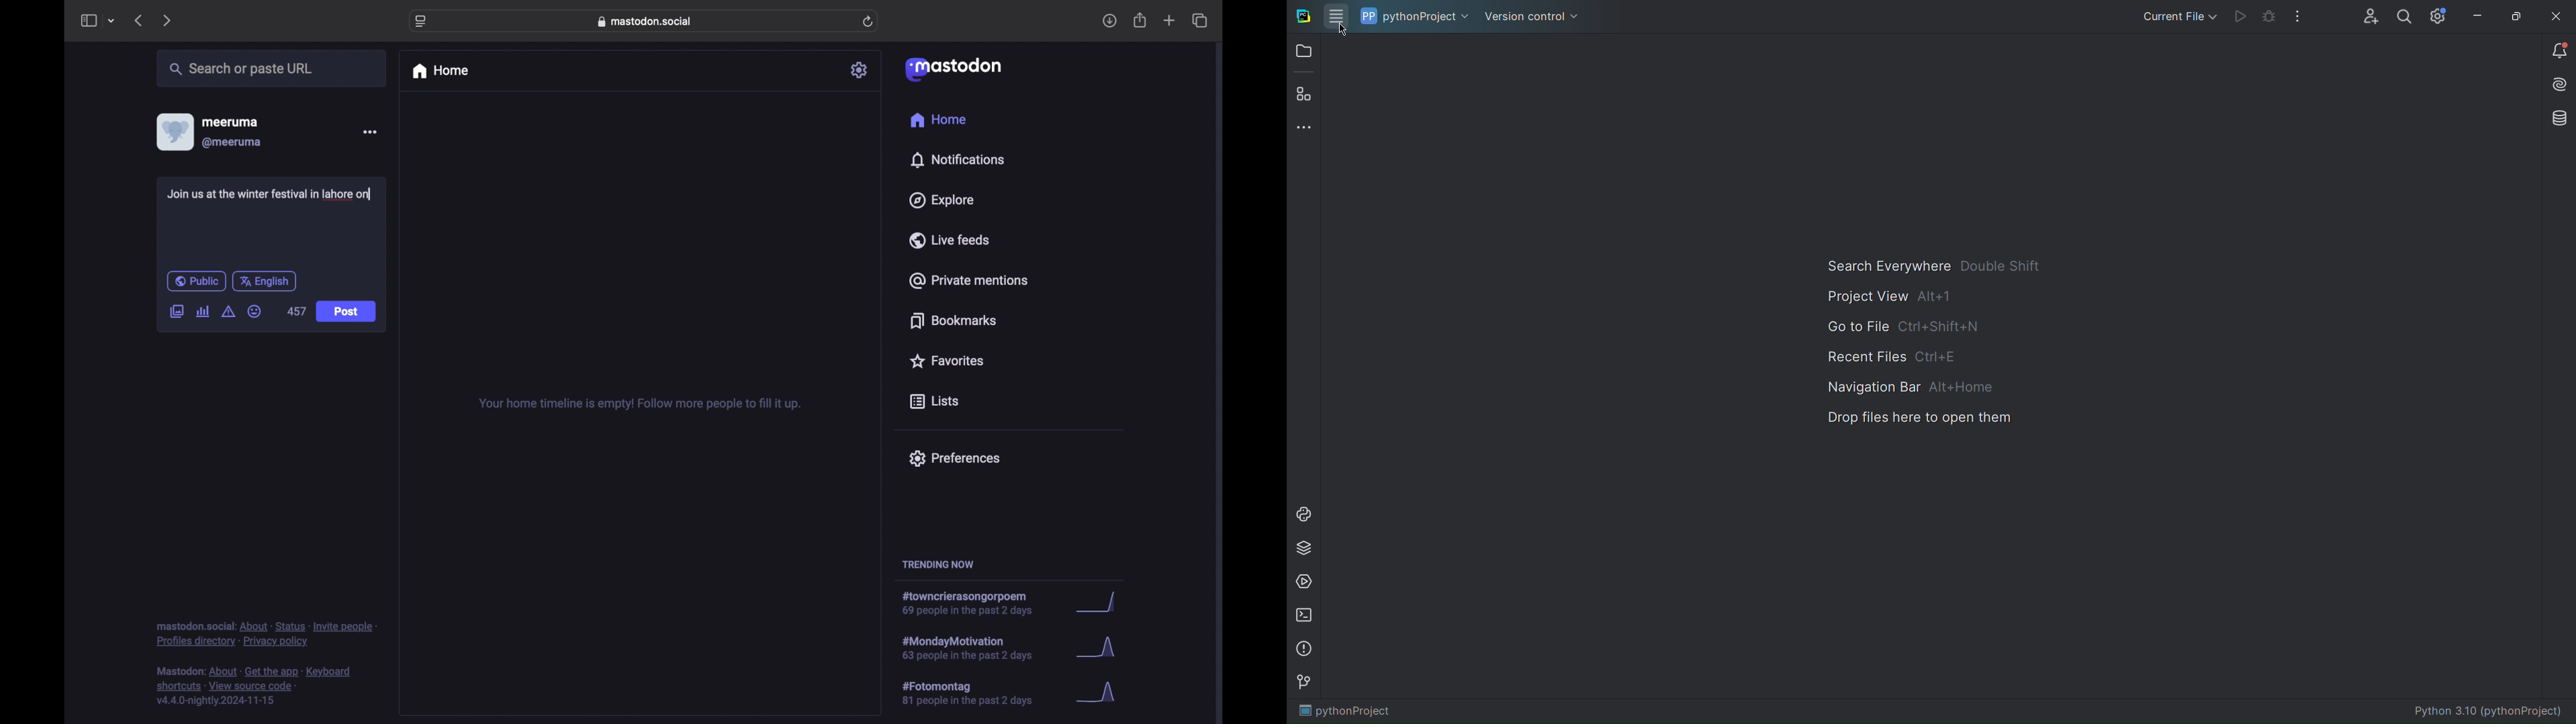  Describe the element at coordinates (2559, 51) in the screenshot. I see `Notifications` at that location.